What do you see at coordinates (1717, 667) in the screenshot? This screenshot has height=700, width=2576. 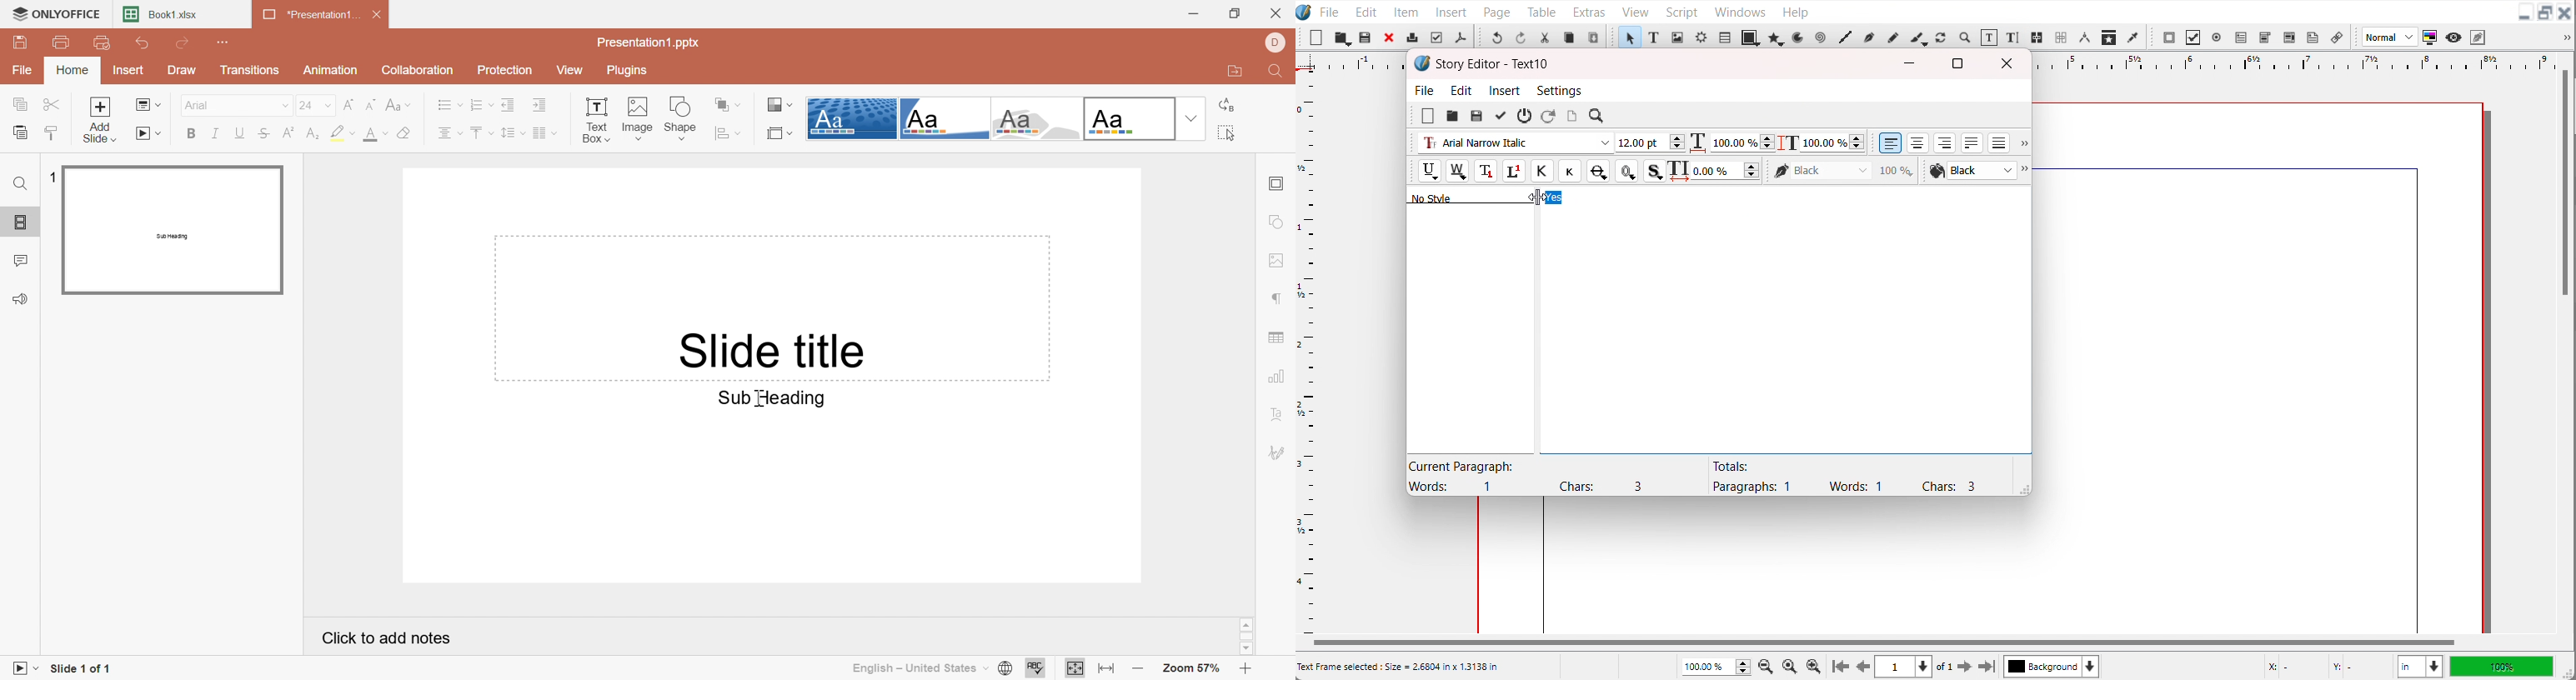 I see `Adjust Zoom` at bounding box center [1717, 667].